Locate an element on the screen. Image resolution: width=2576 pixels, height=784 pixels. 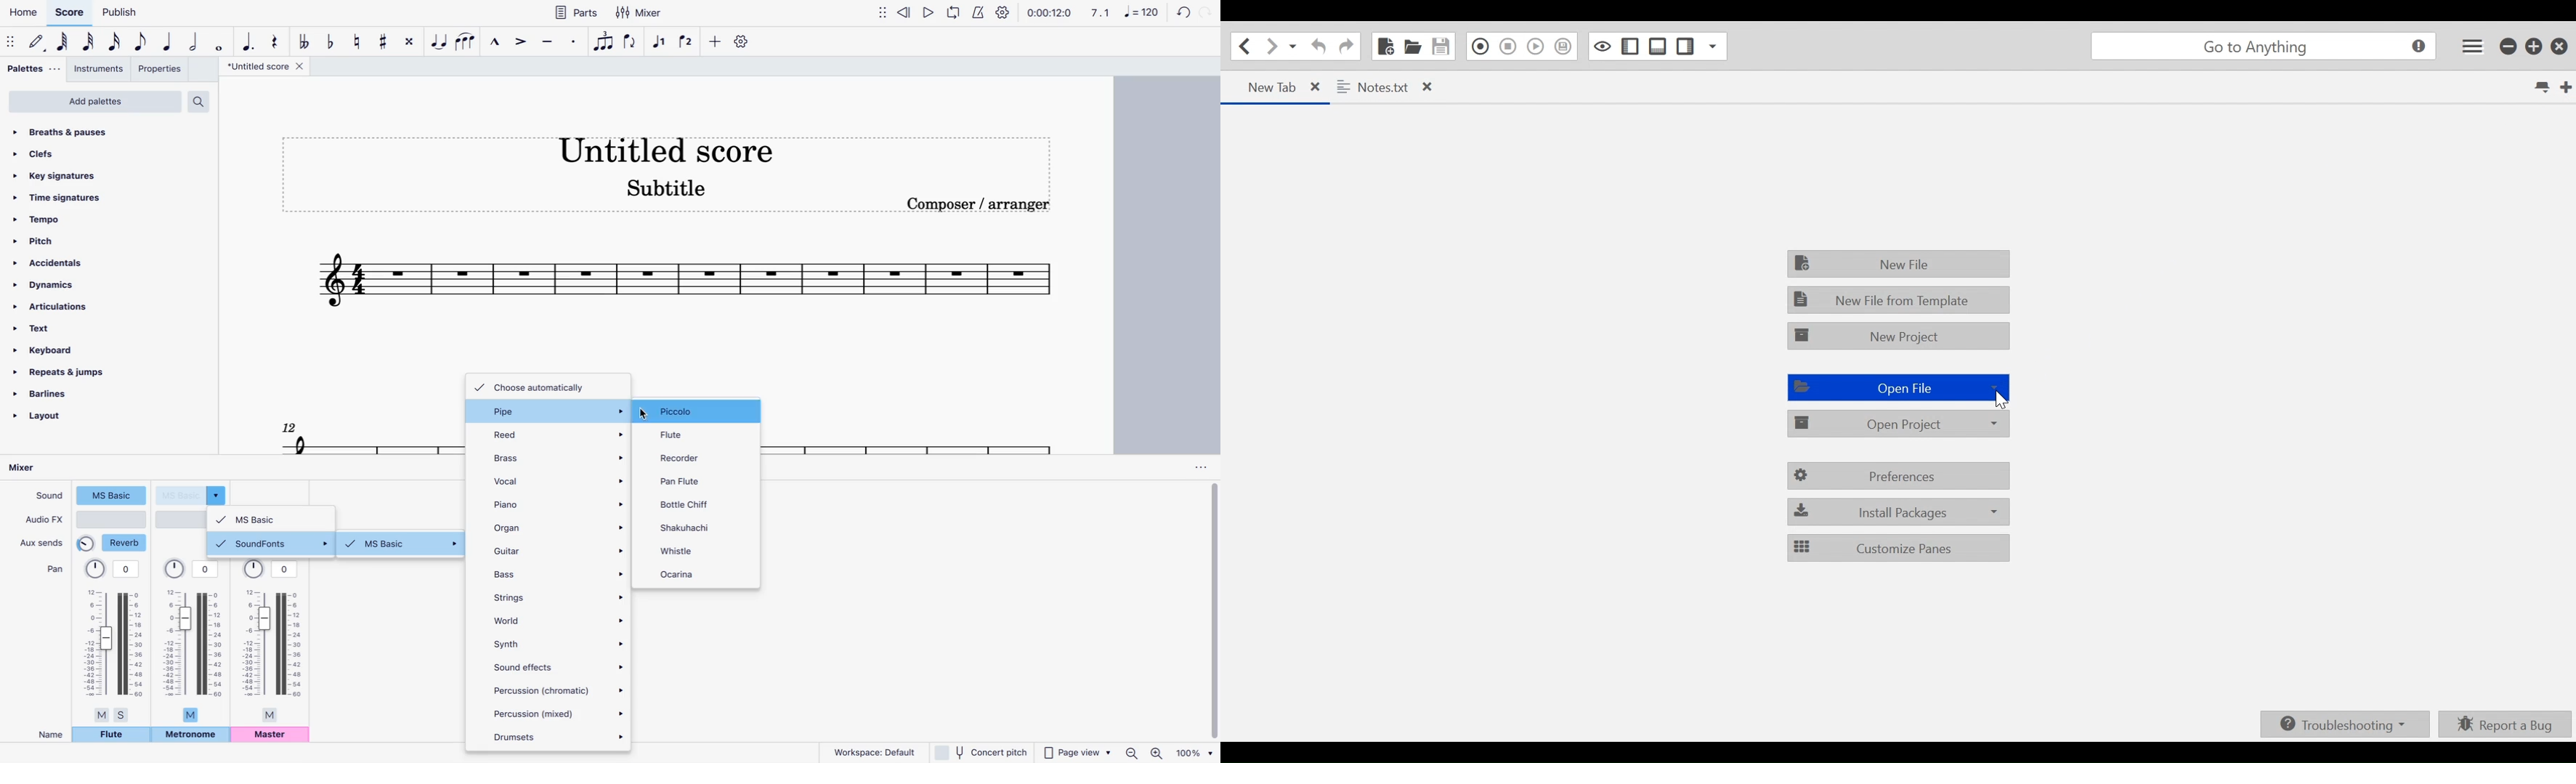
guitar is located at coordinates (559, 549).